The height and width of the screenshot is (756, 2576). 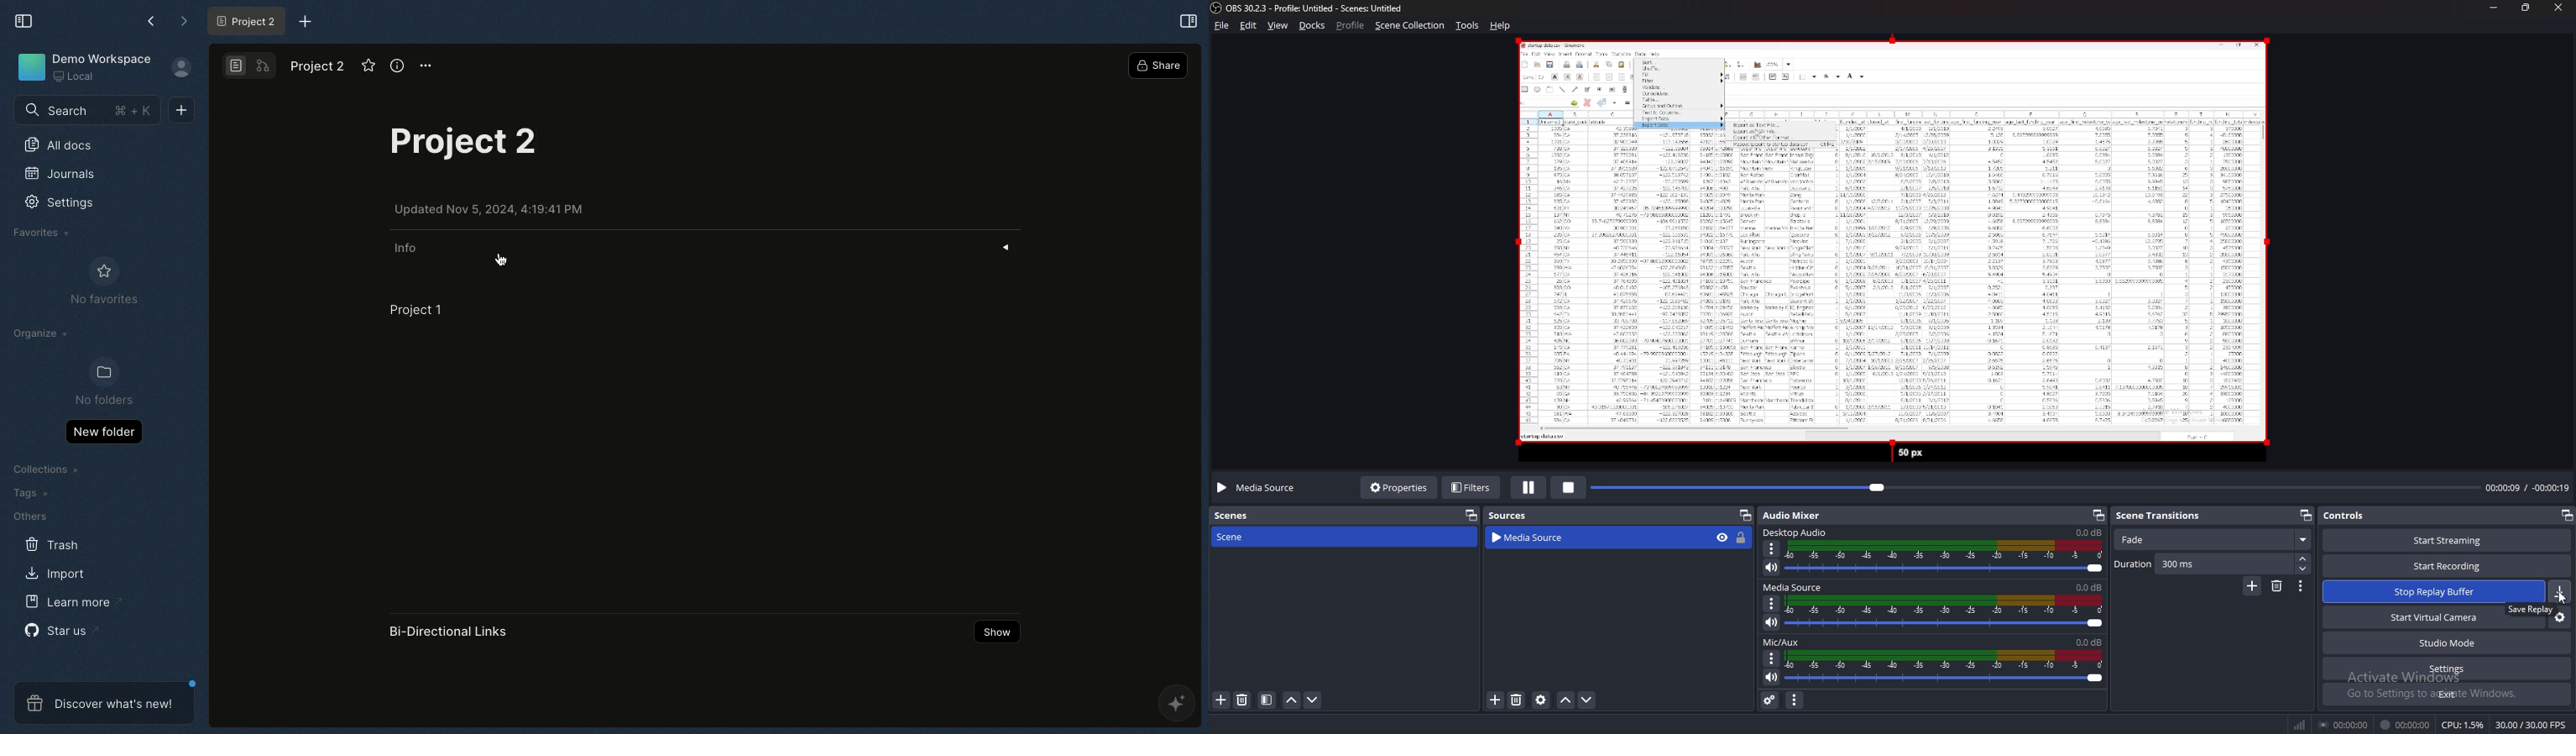 What do you see at coordinates (2447, 668) in the screenshot?
I see `settings` at bounding box center [2447, 668].